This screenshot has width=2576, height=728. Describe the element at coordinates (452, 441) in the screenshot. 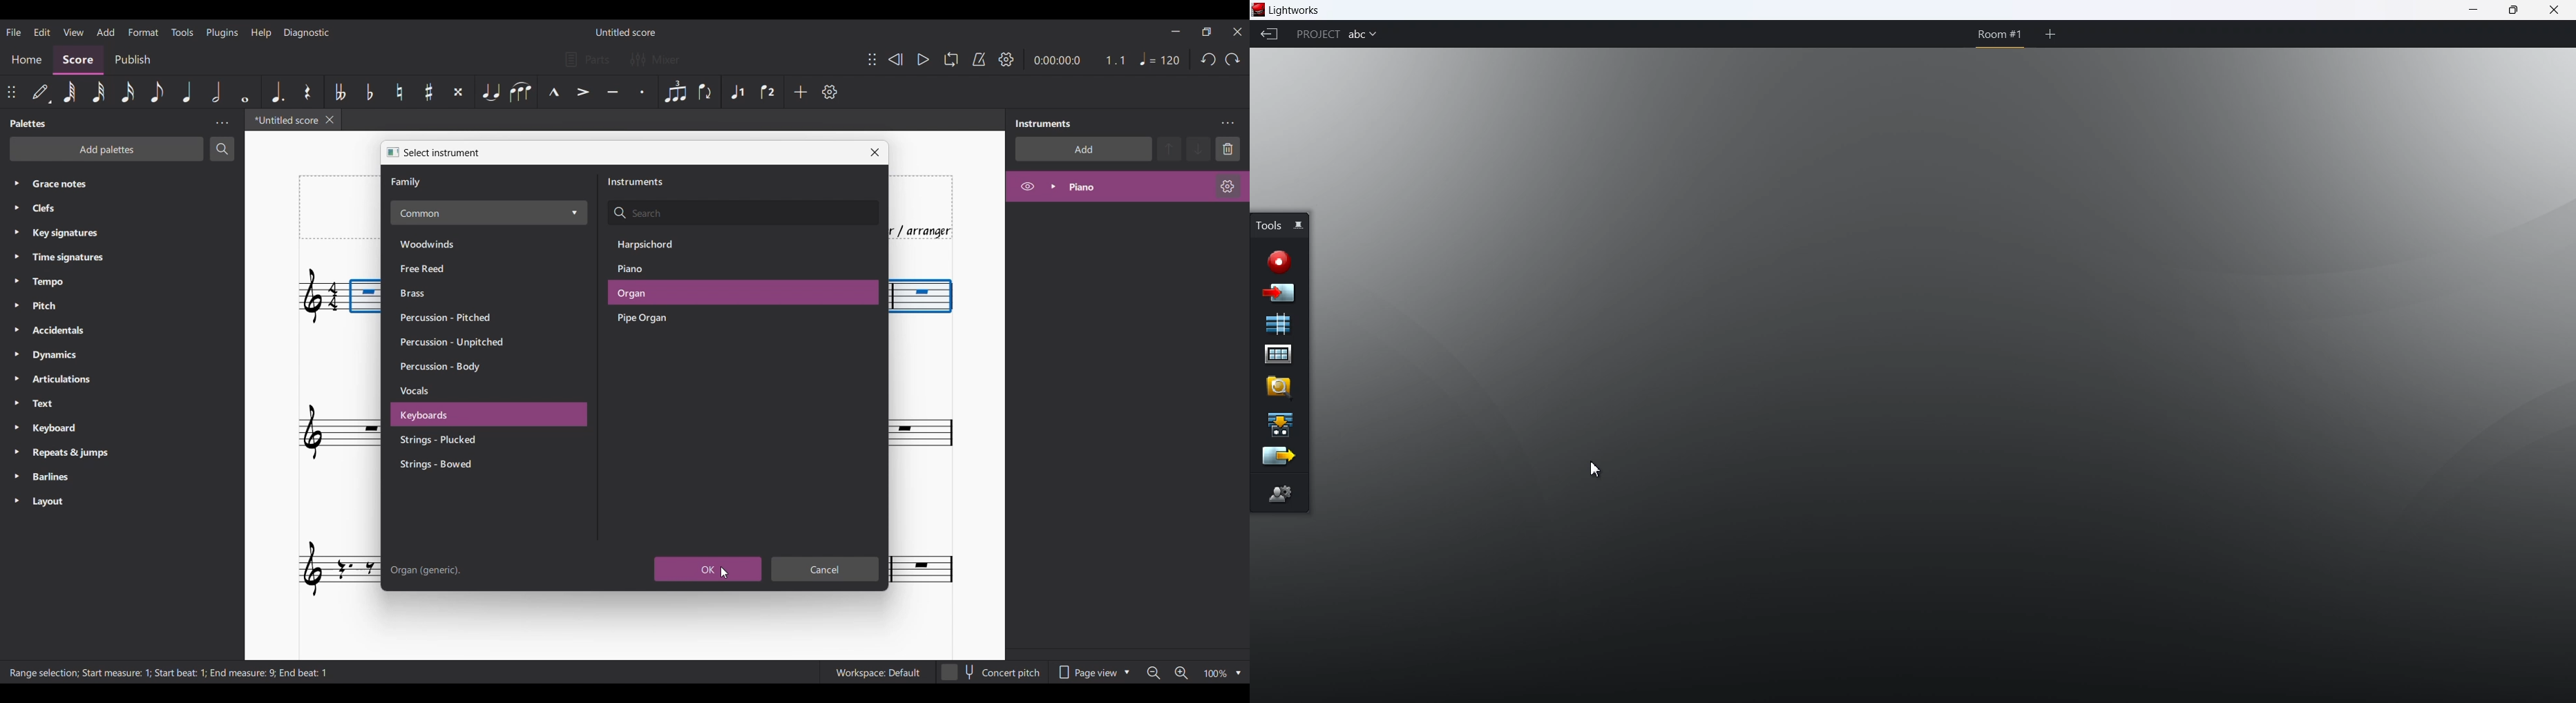

I see `strings - Plucked` at that location.